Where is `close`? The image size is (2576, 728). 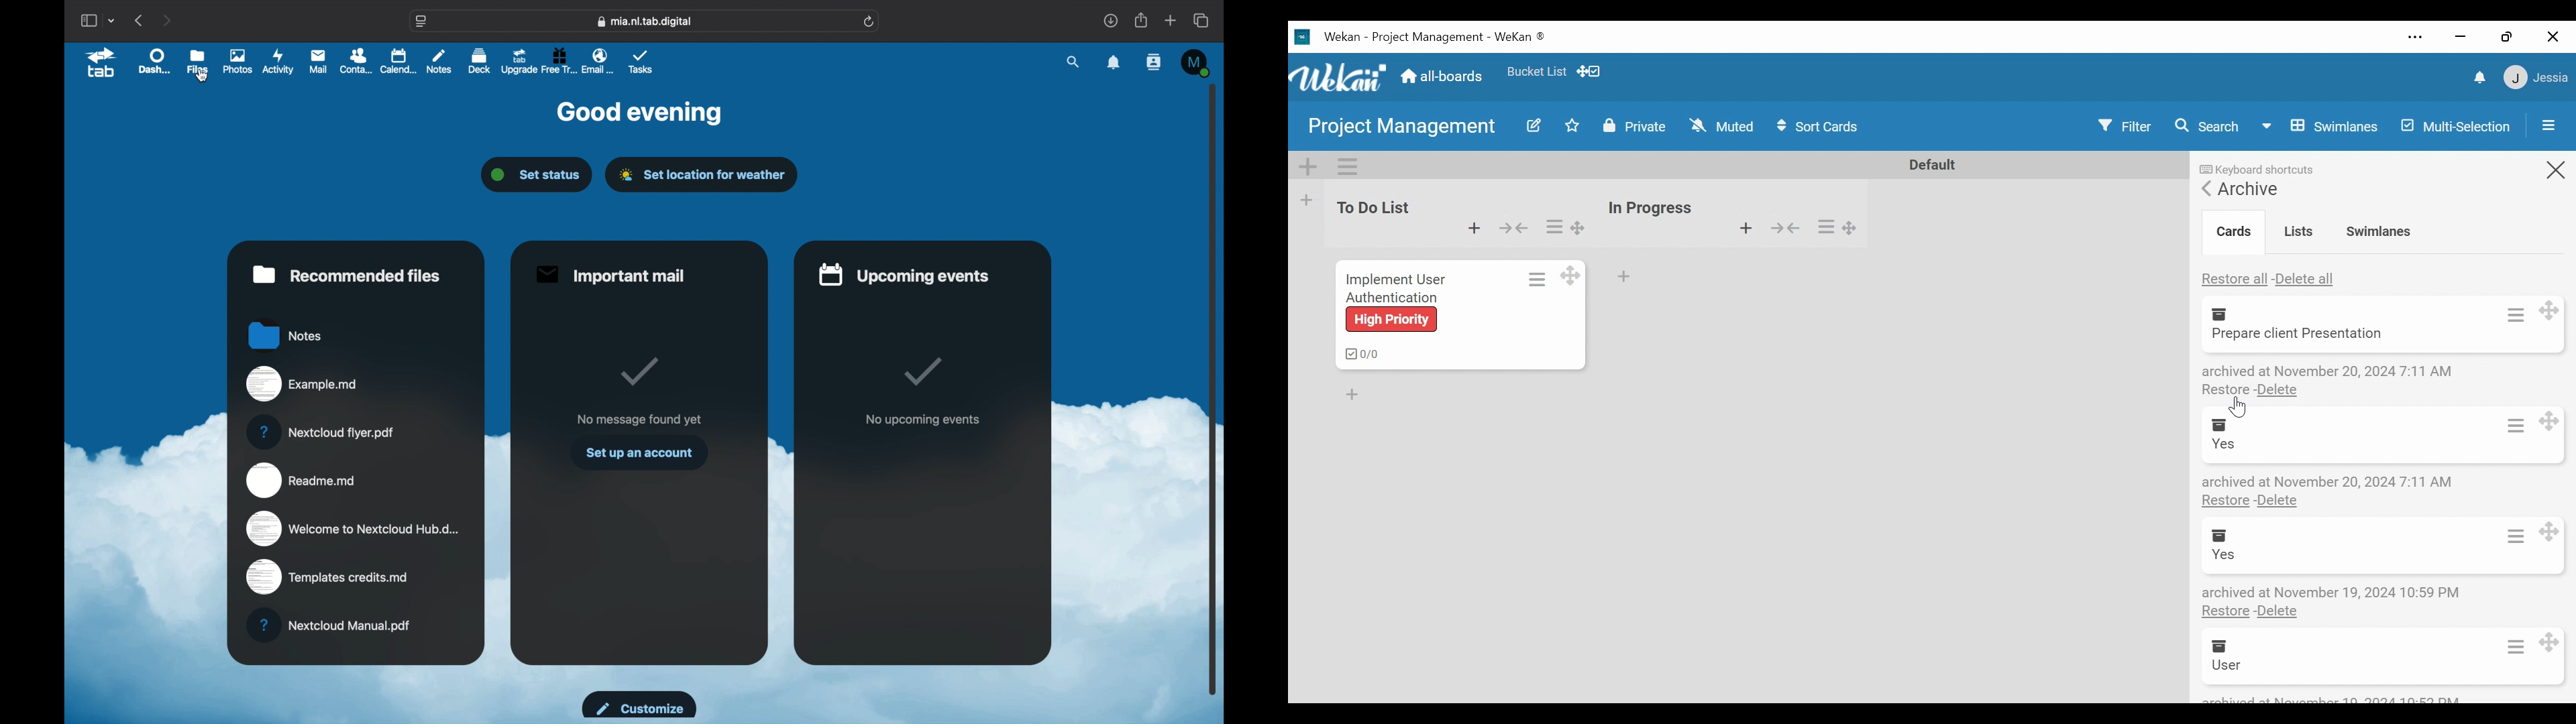 close is located at coordinates (2548, 172).